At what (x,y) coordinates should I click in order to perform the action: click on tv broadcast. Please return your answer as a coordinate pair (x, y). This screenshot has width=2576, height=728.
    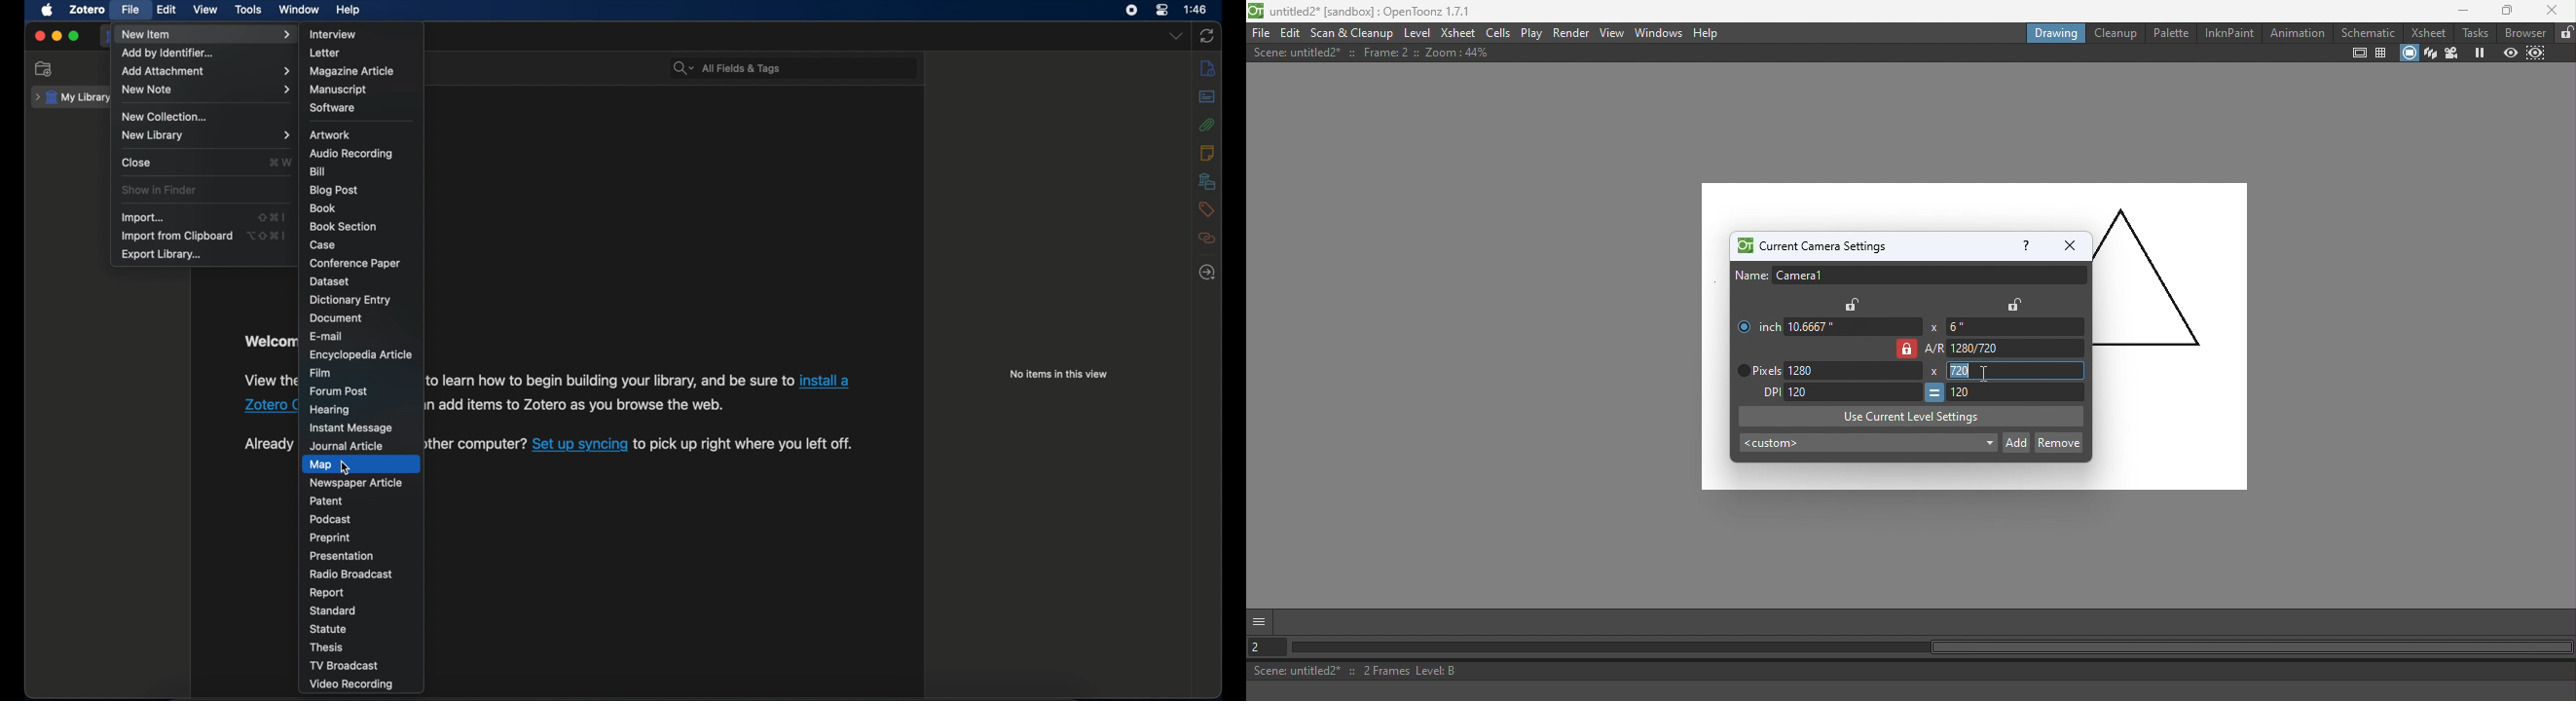
    Looking at the image, I should click on (343, 665).